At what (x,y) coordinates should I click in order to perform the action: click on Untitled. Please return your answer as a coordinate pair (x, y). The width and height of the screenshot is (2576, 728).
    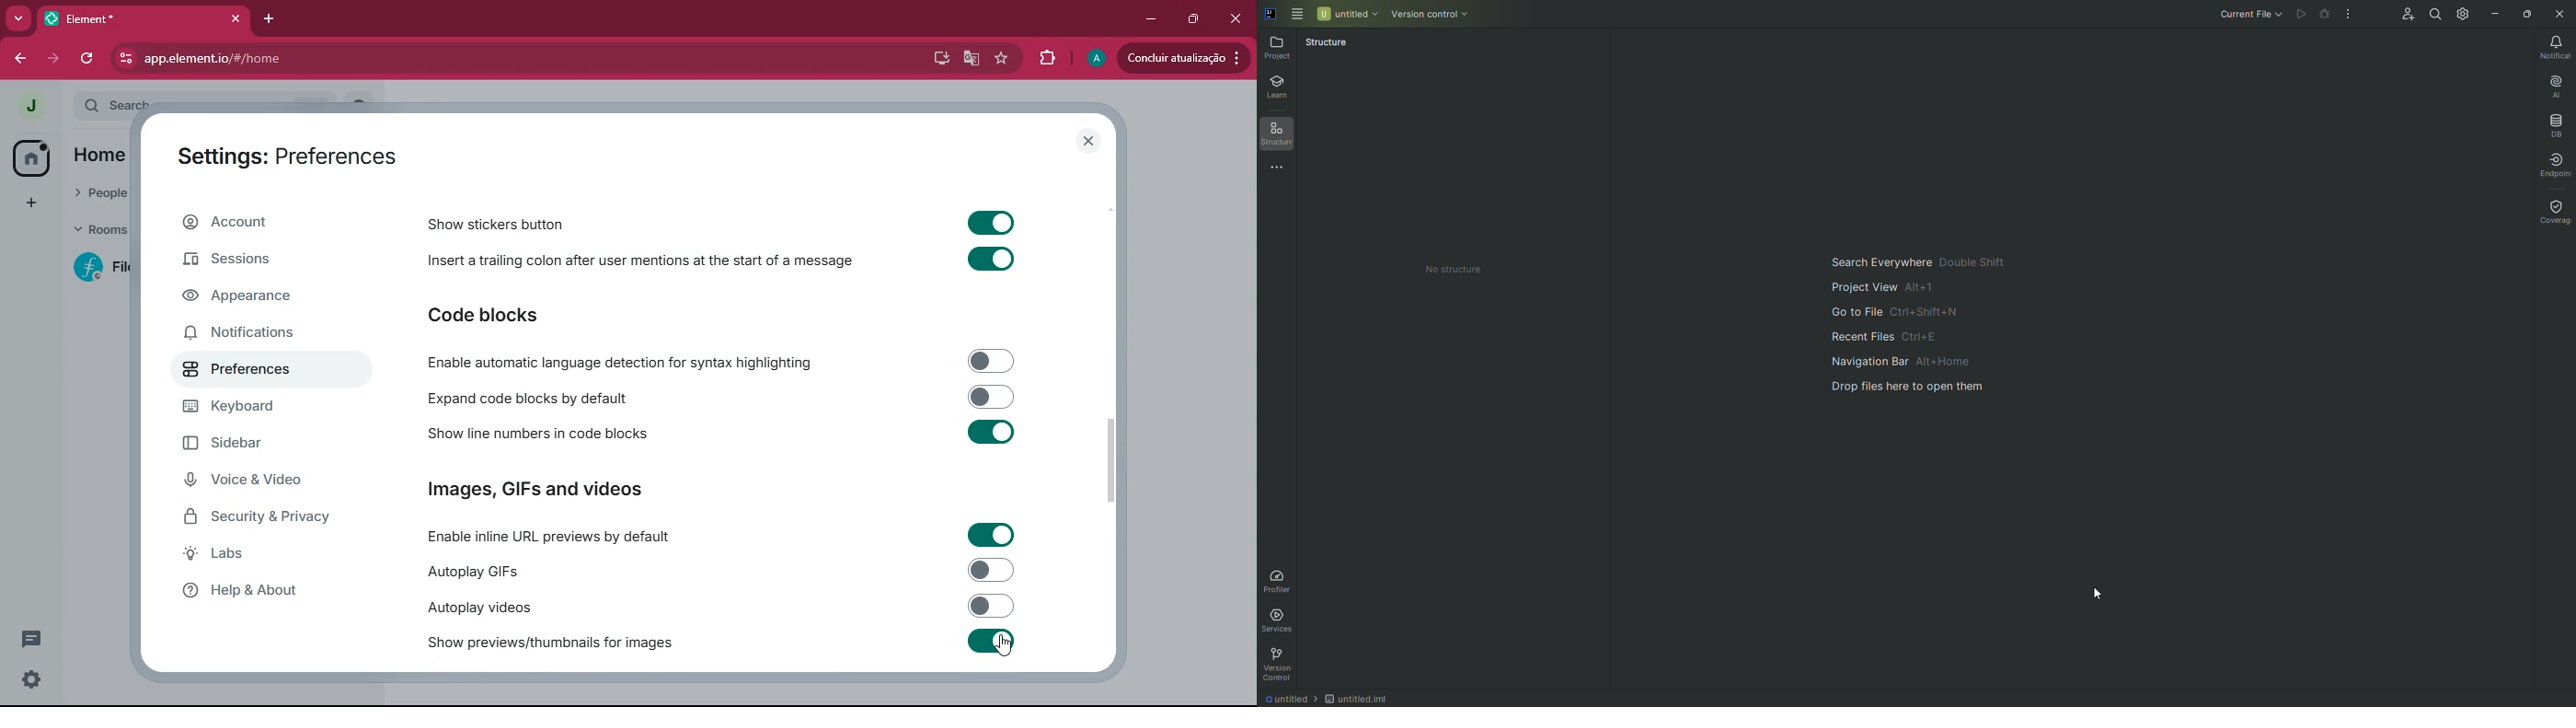
    Looking at the image, I should click on (1348, 13).